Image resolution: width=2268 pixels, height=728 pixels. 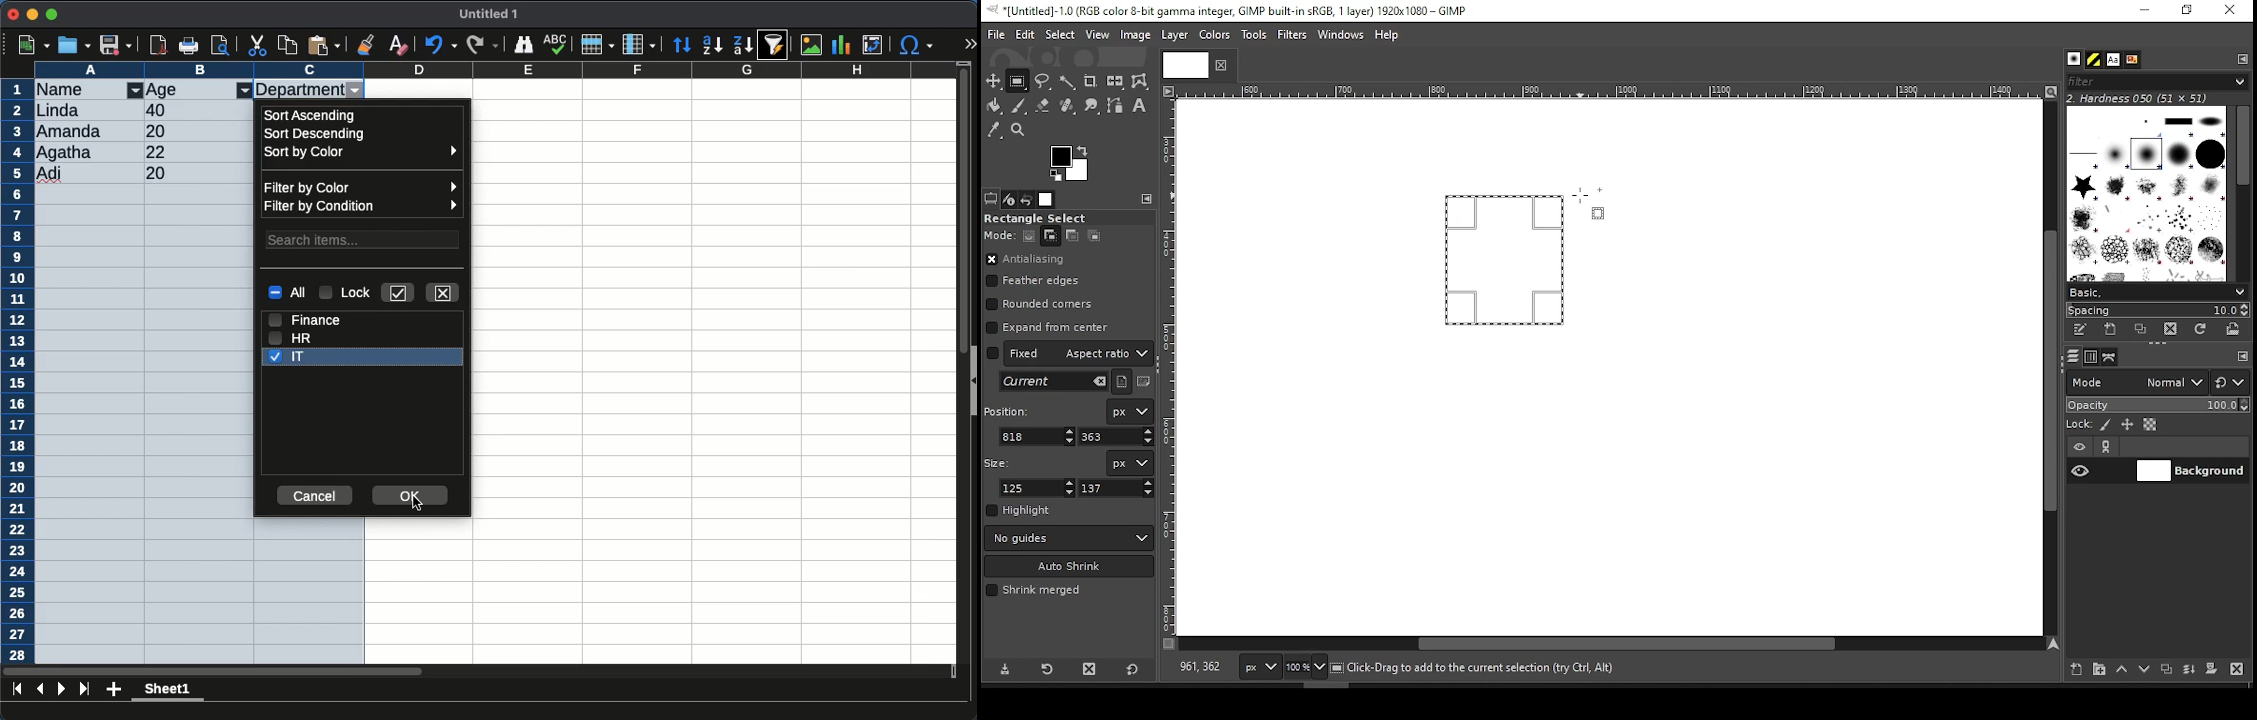 I want to click on size, so click(x=1001, y=461).